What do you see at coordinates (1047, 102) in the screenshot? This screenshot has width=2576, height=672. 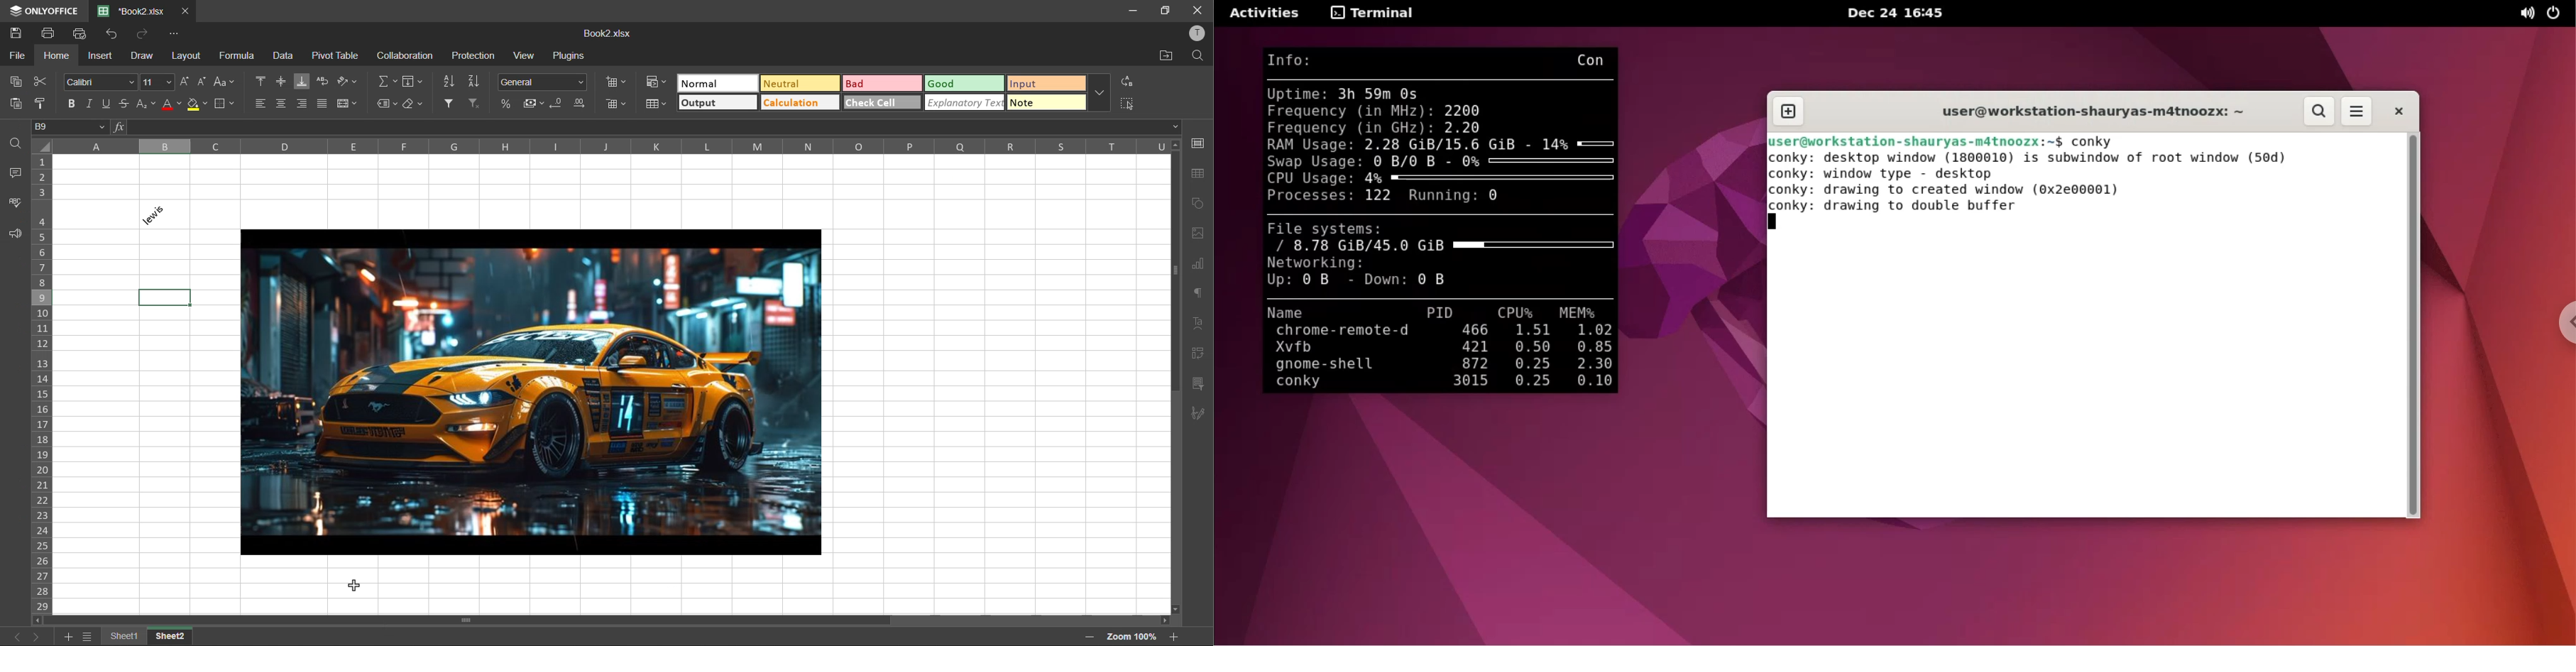 I see `note` at bounding box center [1047, 102].